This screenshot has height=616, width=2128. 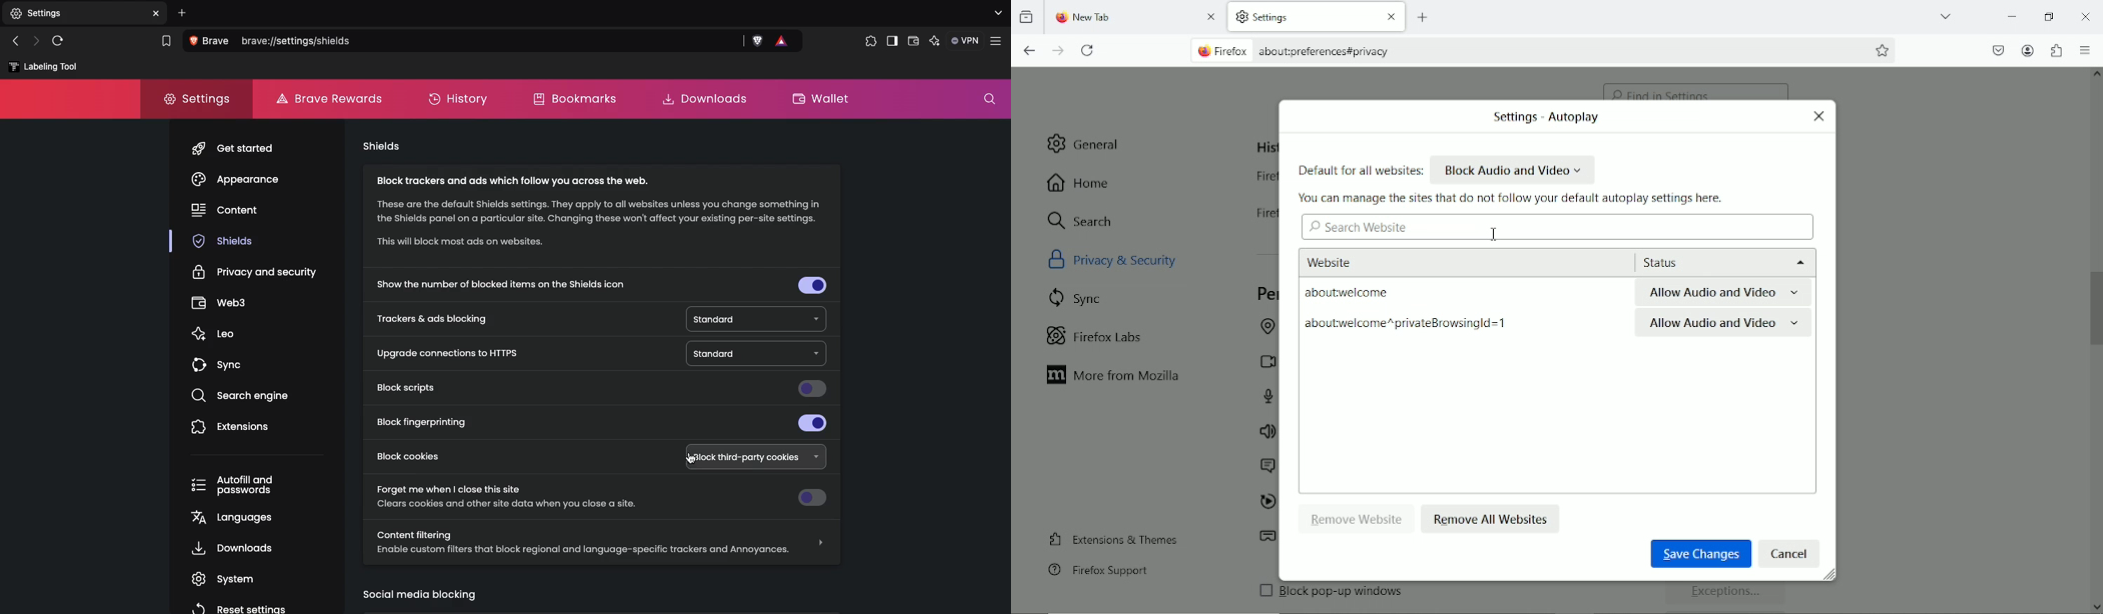 What do you see at coordinates (753, 318) in the screenshot?
I see `Standard` at bounding box center [753, 318].